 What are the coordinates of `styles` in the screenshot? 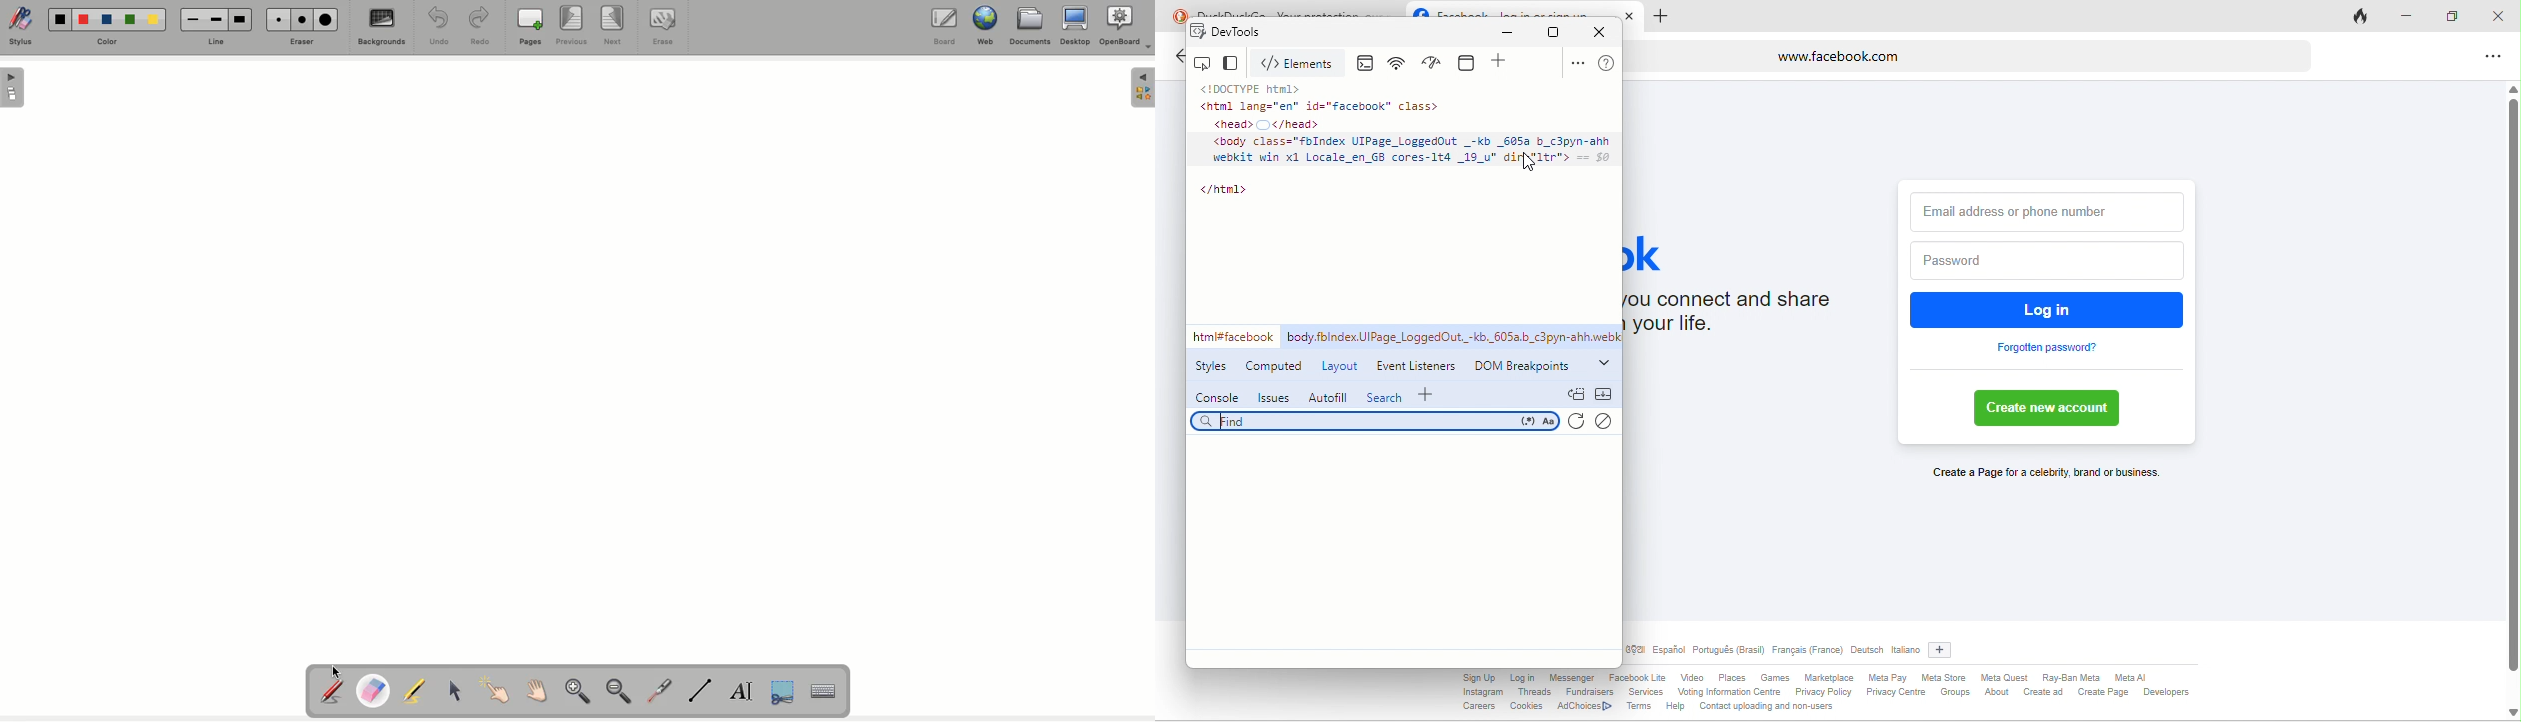 It's located at (1215, 368).